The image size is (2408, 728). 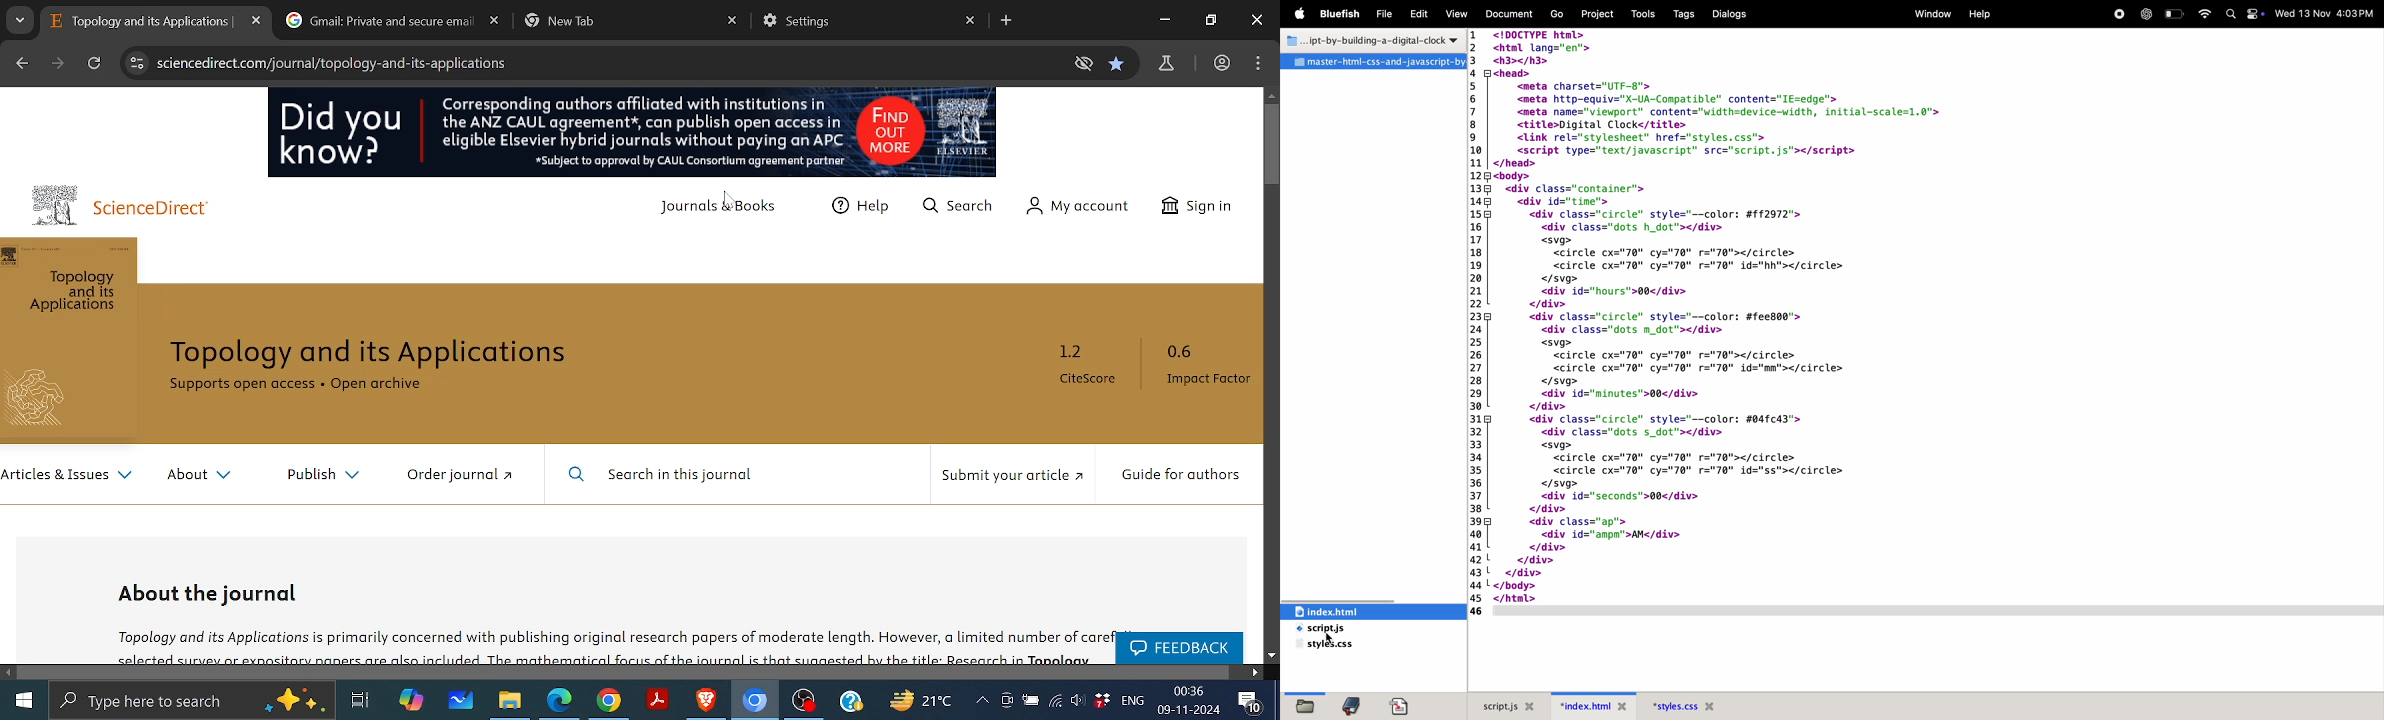 What do you see at coordinates (706, 702) in the screenshot?
I see `brave` at bounding box center [706, 702].